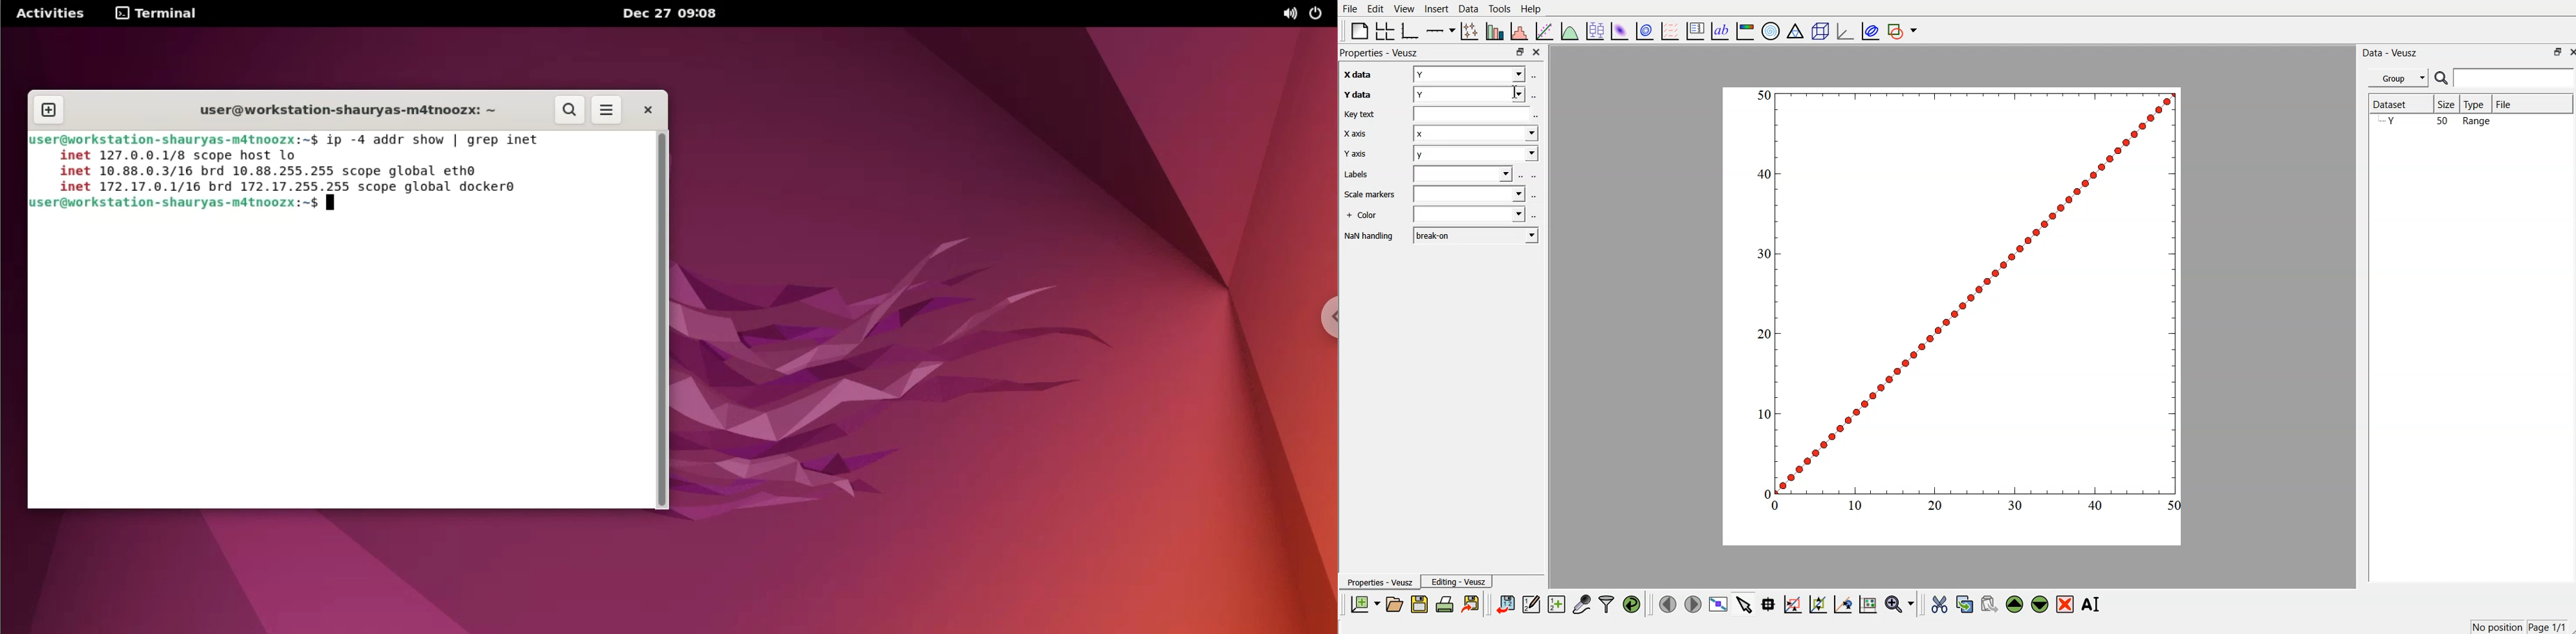 The image size is (2576, 644). What do you see at coordinates (1645, 29) in the screenshot?
I see `plot 2d datasets as contours` at bounding box center [1645, 29].